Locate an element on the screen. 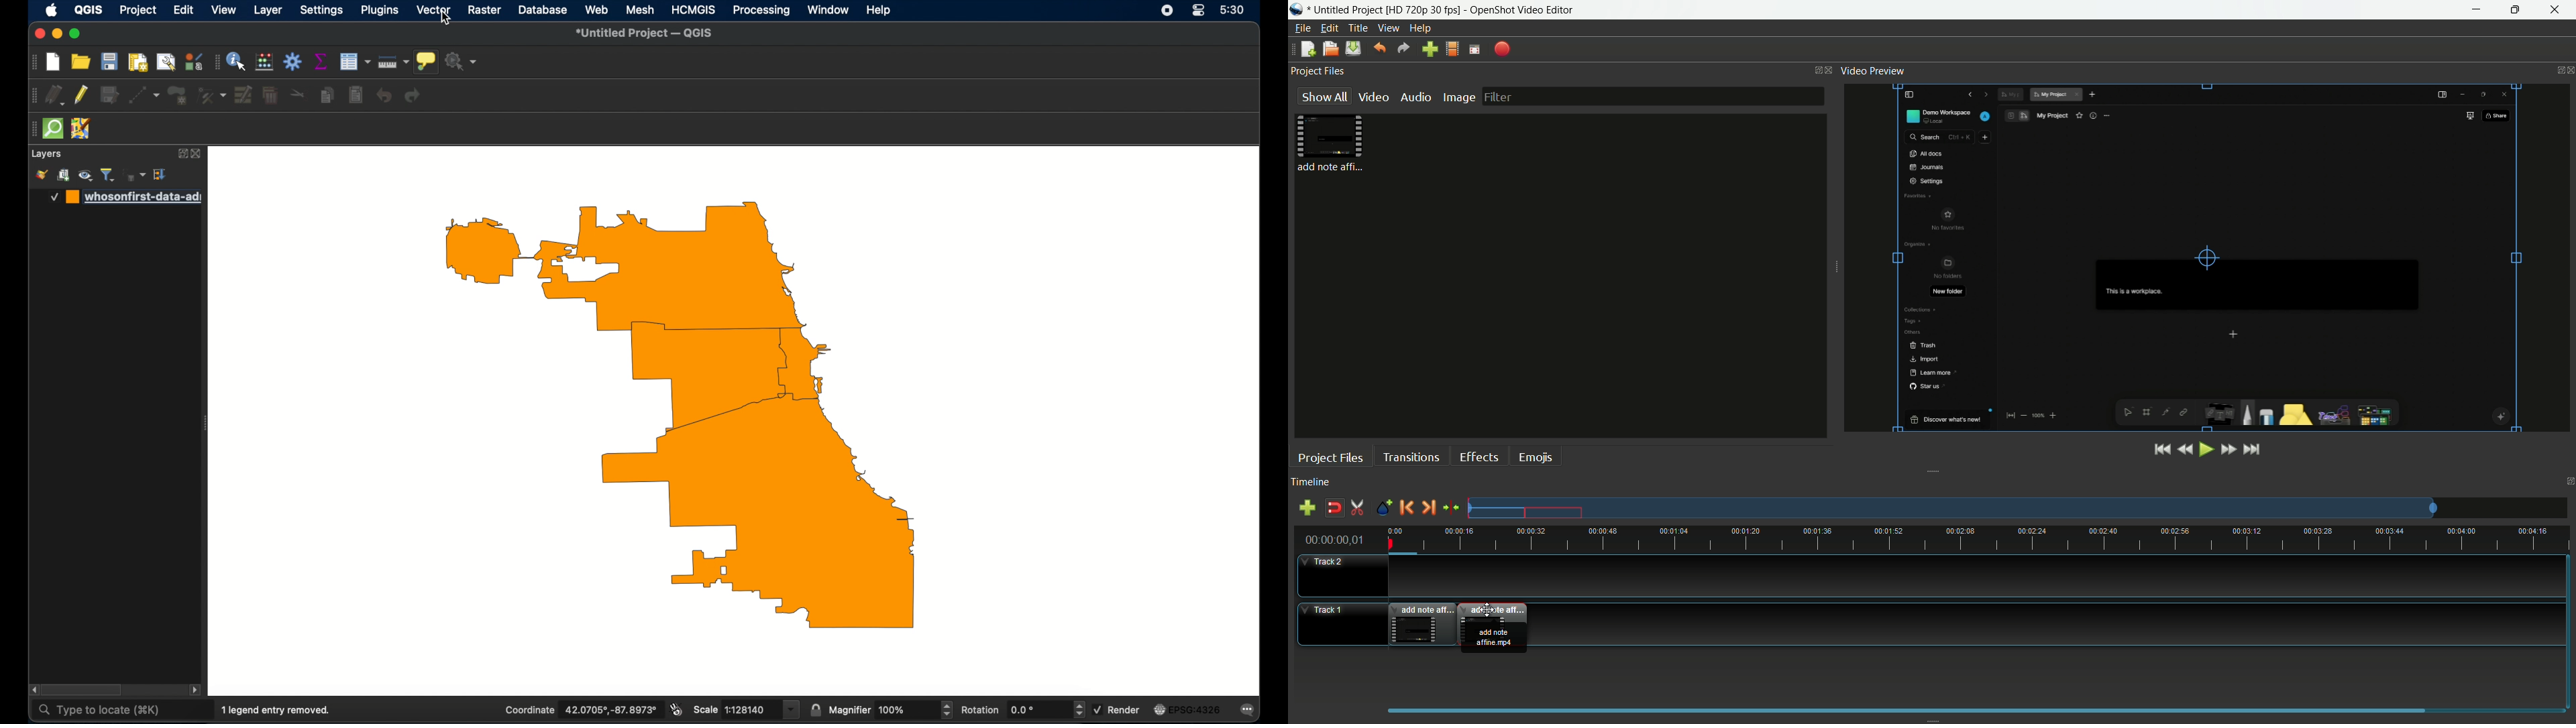  redo is located at coordinates (1403, 48).